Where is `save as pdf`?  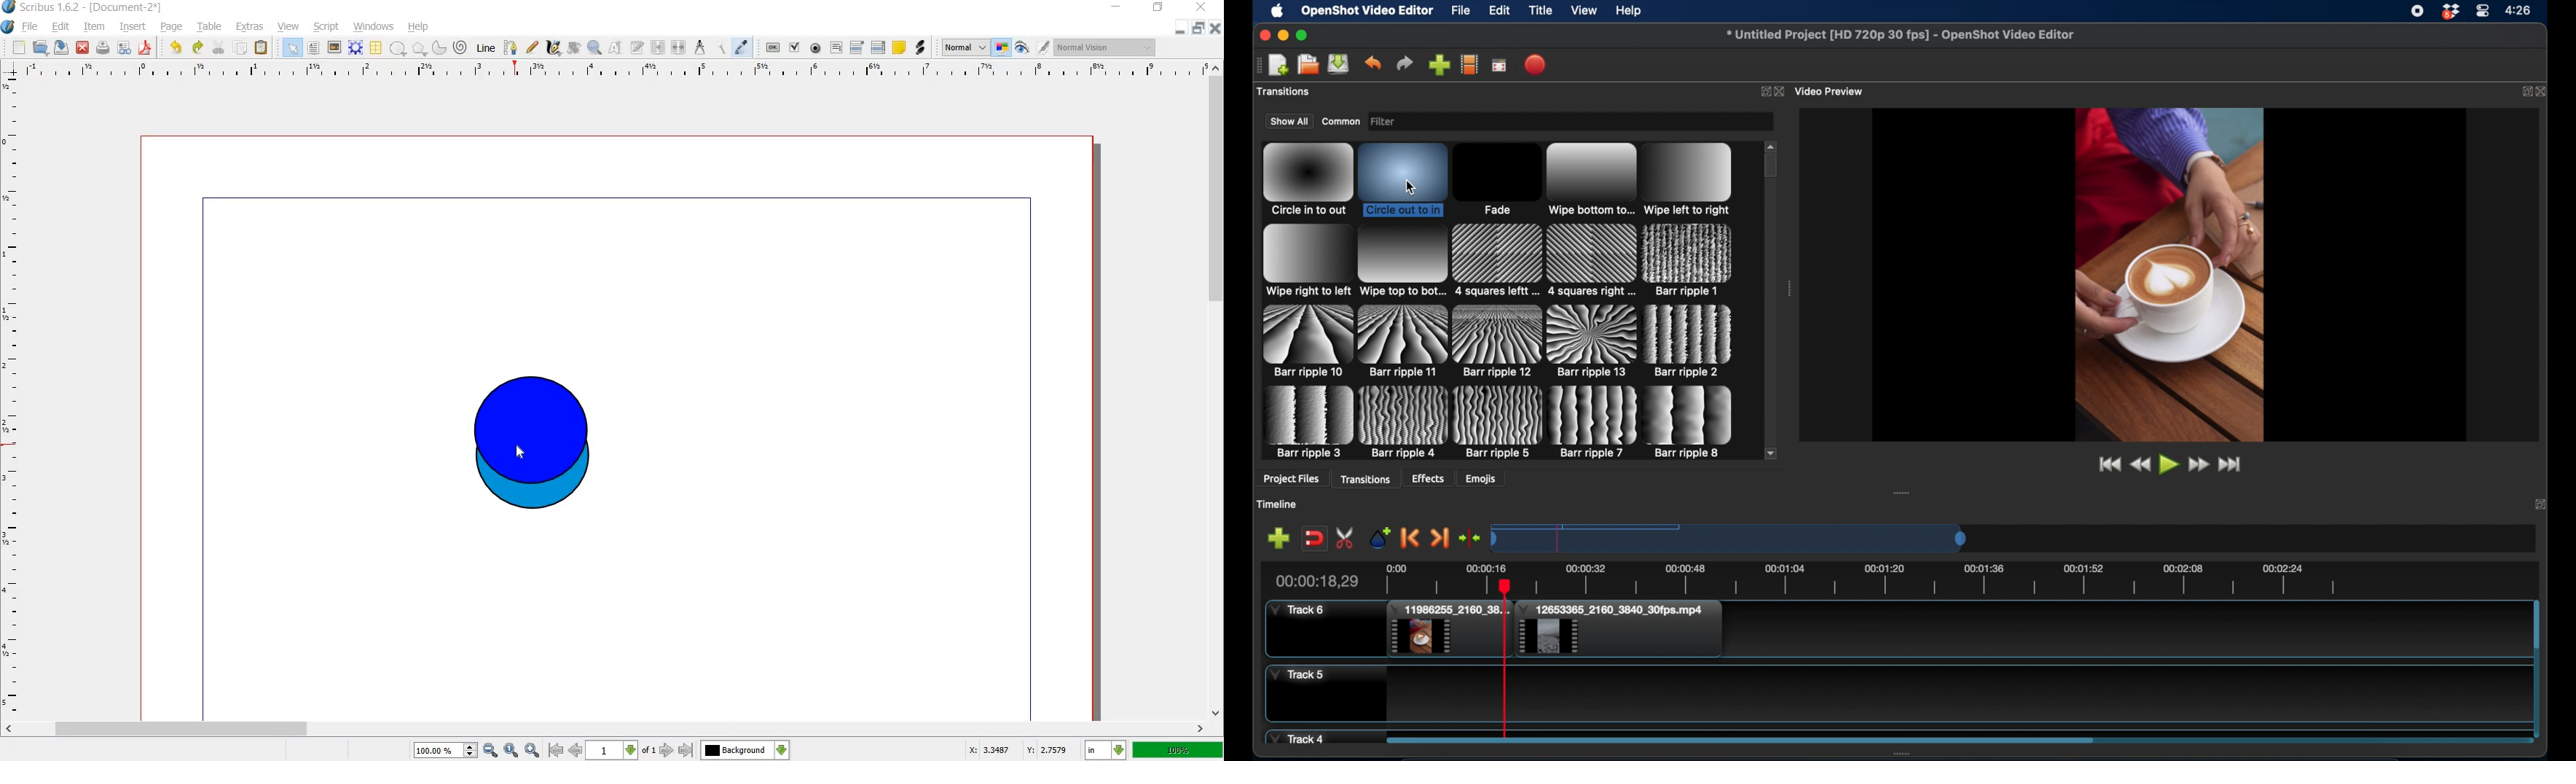 save as pdf is located at coordinates (144, 48).